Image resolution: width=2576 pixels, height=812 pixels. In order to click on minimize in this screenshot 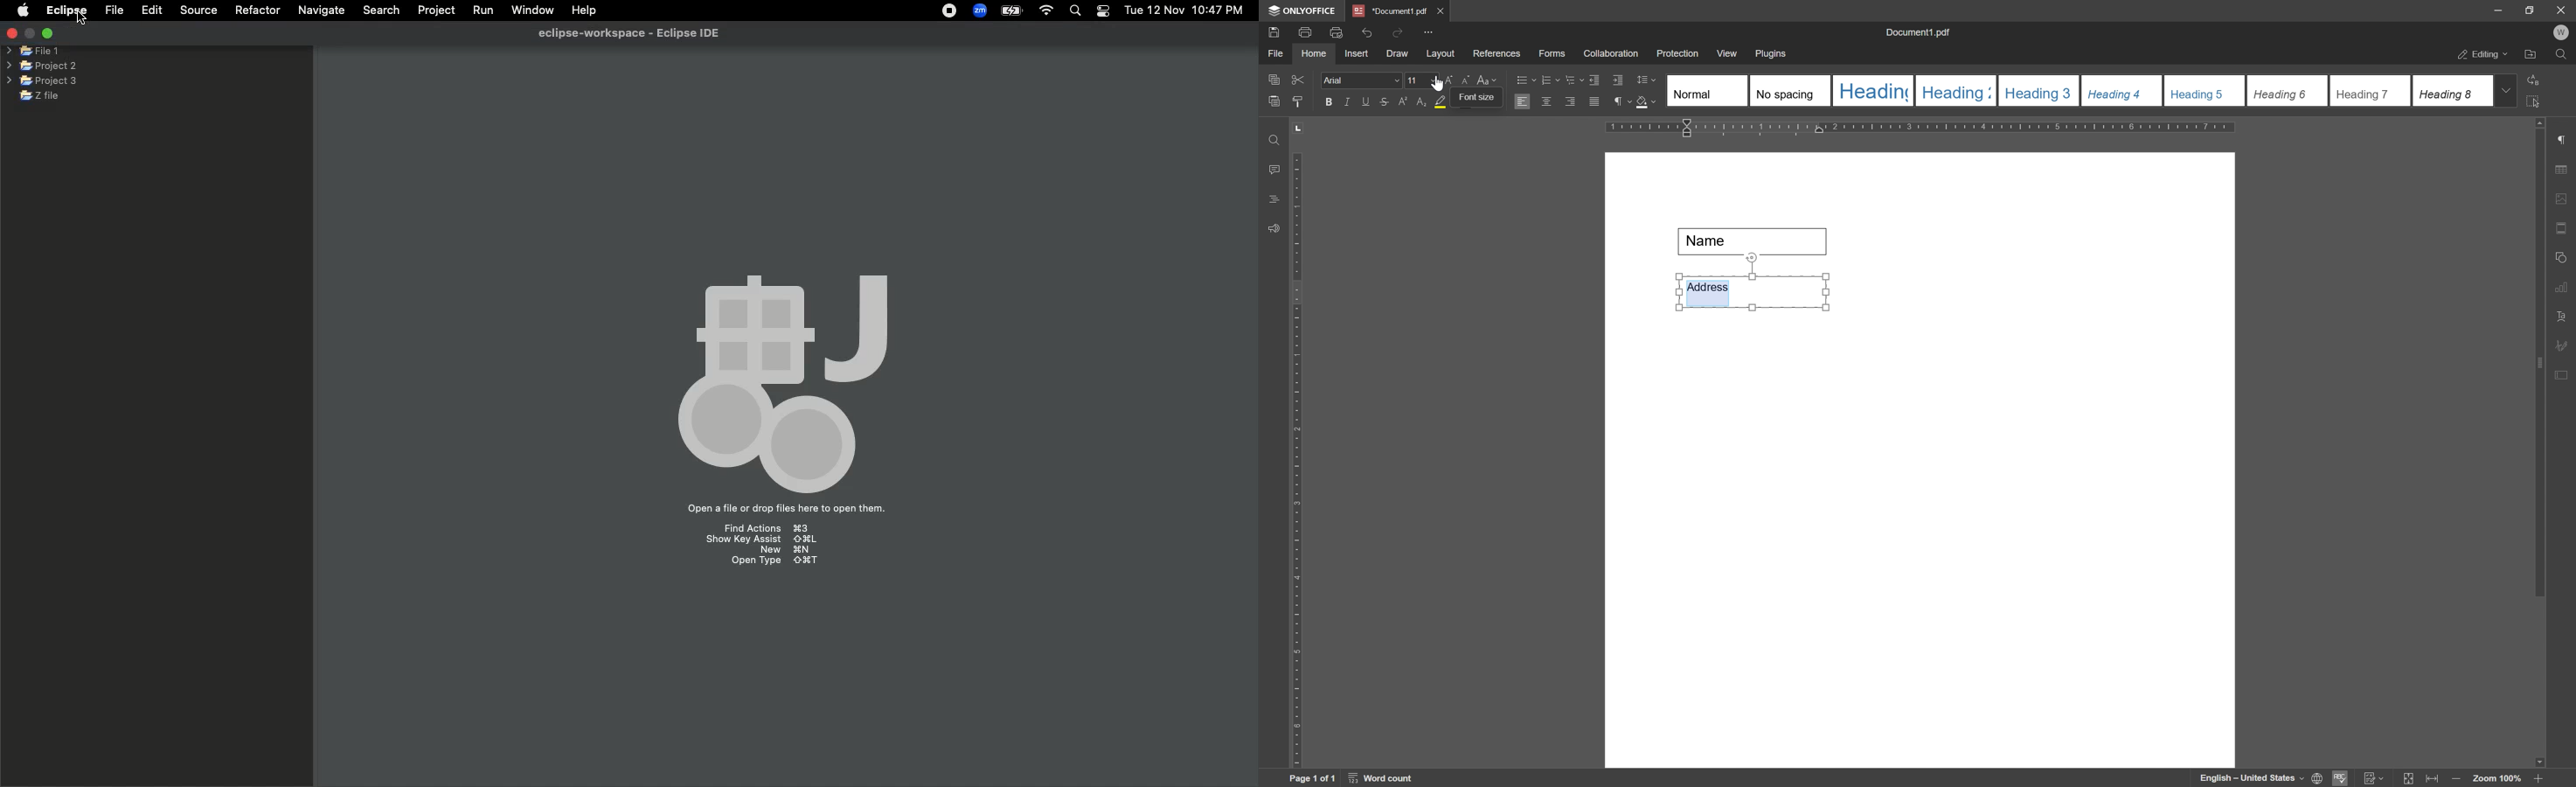, I will do `click(2493, 9)`.